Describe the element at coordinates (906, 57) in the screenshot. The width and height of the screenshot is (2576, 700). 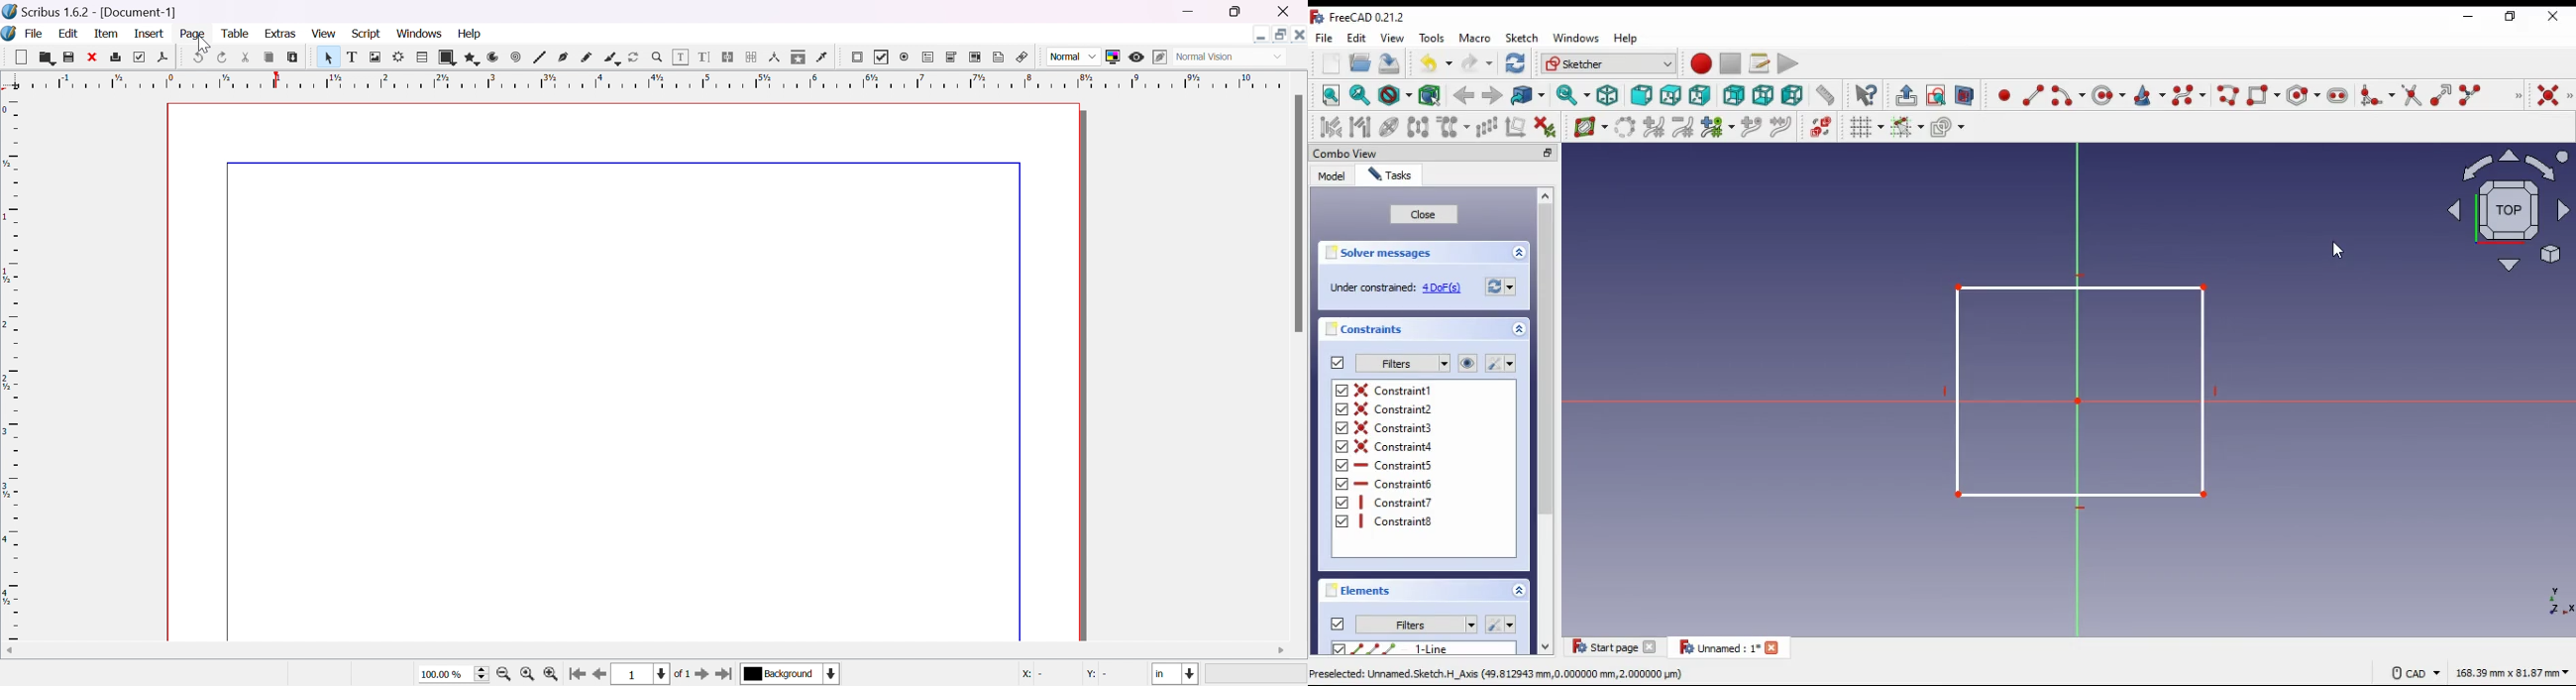
I see `PDF radio button` at that location.